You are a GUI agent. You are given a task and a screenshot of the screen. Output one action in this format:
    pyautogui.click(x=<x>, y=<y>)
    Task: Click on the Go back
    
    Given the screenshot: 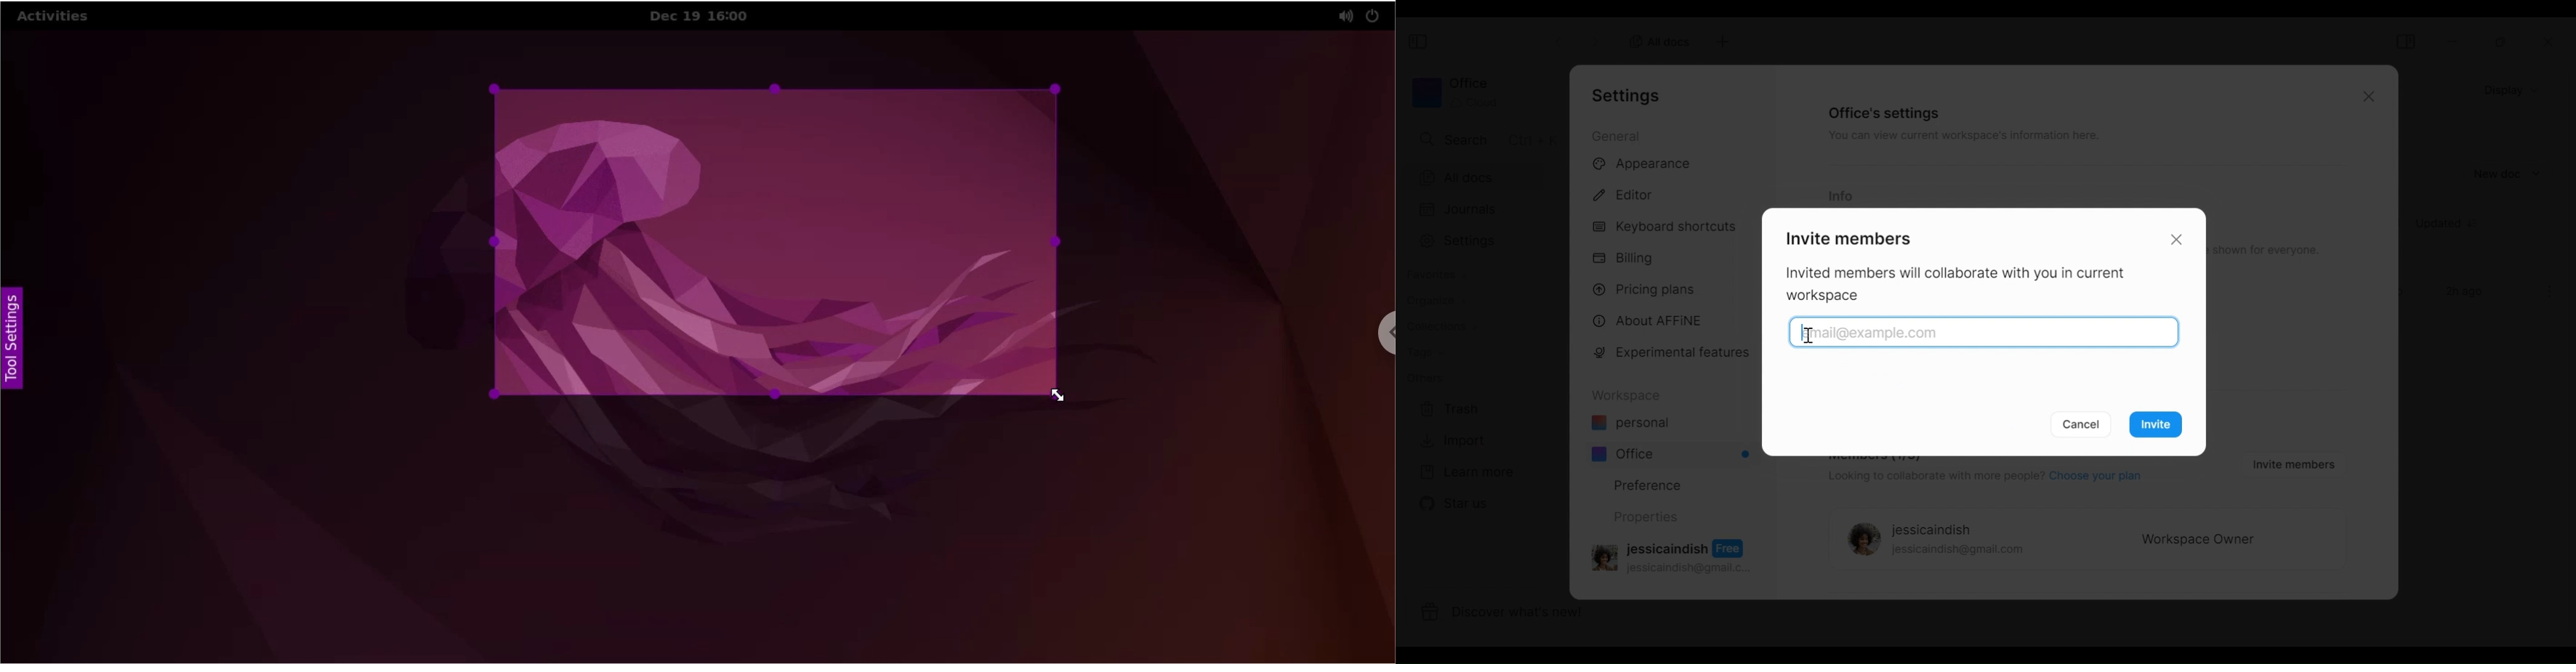 What is the action you would take?
    pyautogui.click(x=1560, y=40)
    